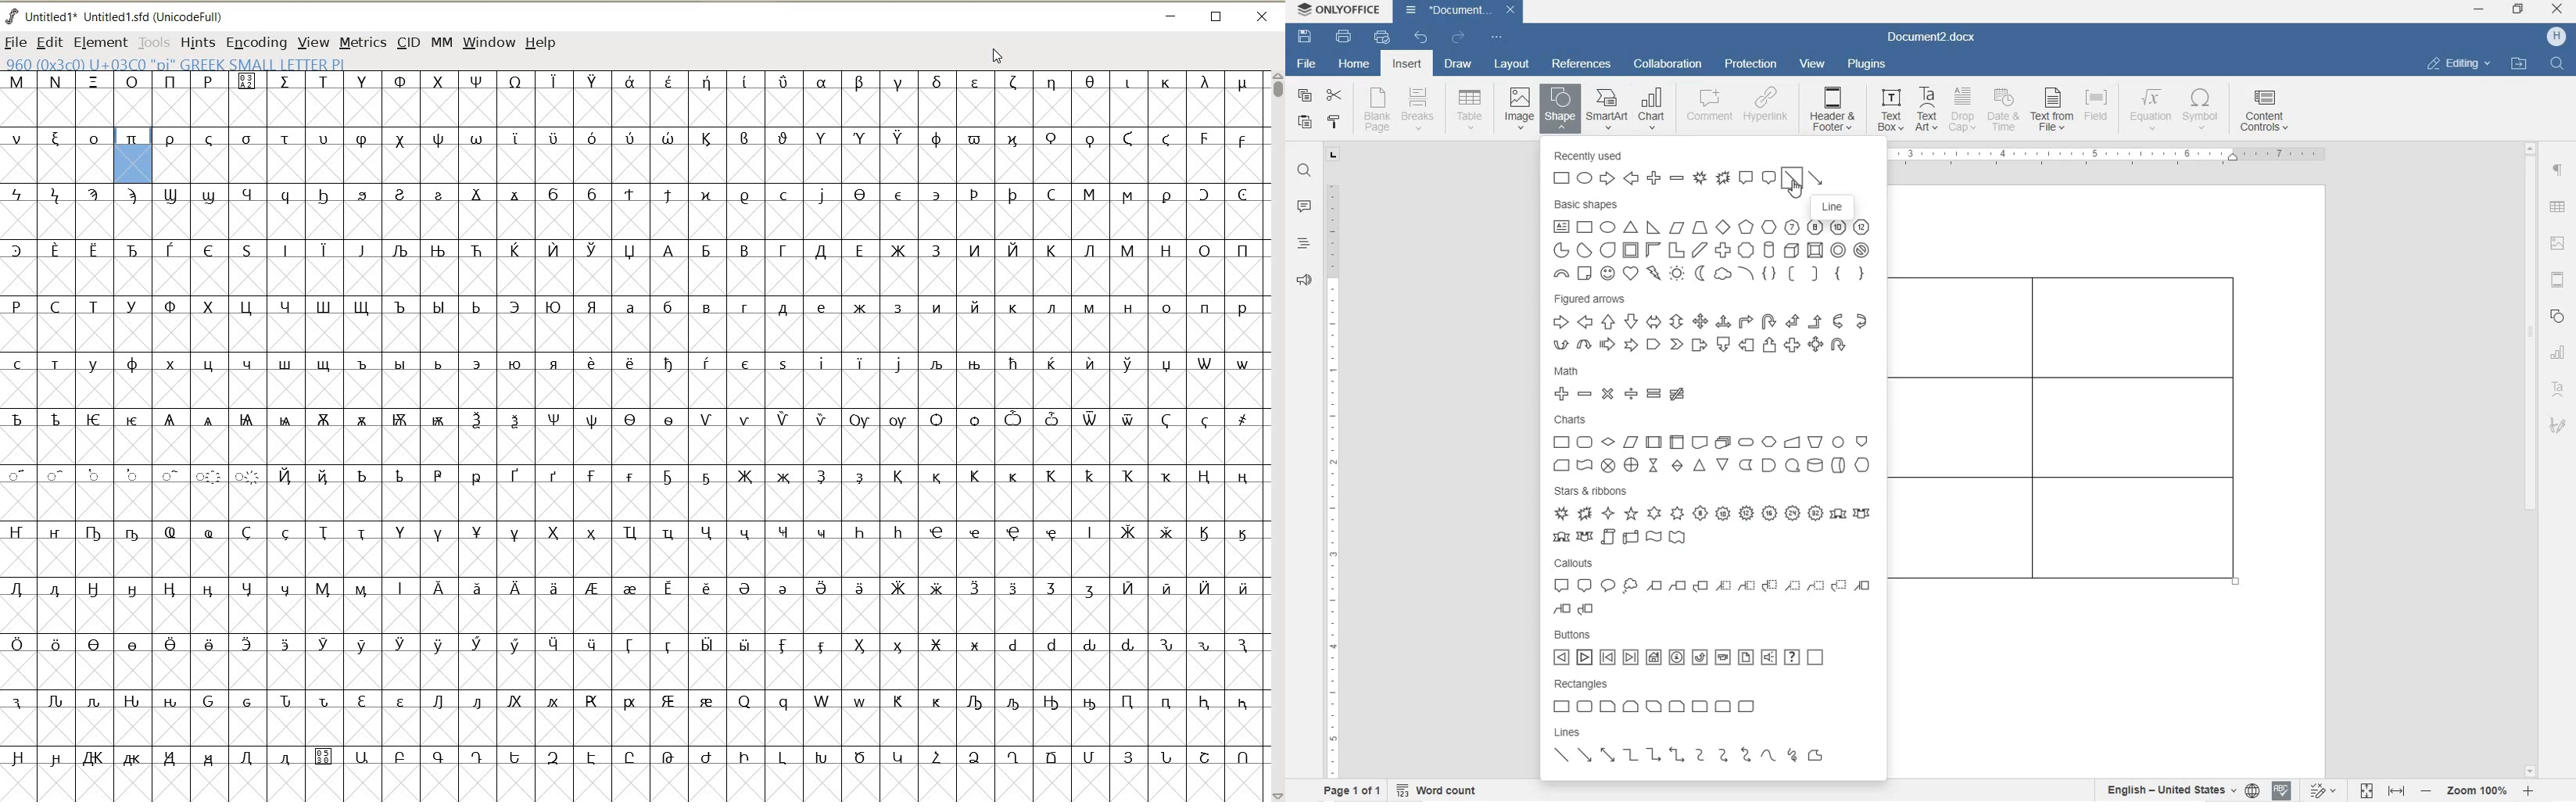  I want to click on layout, so click(1513, 65).